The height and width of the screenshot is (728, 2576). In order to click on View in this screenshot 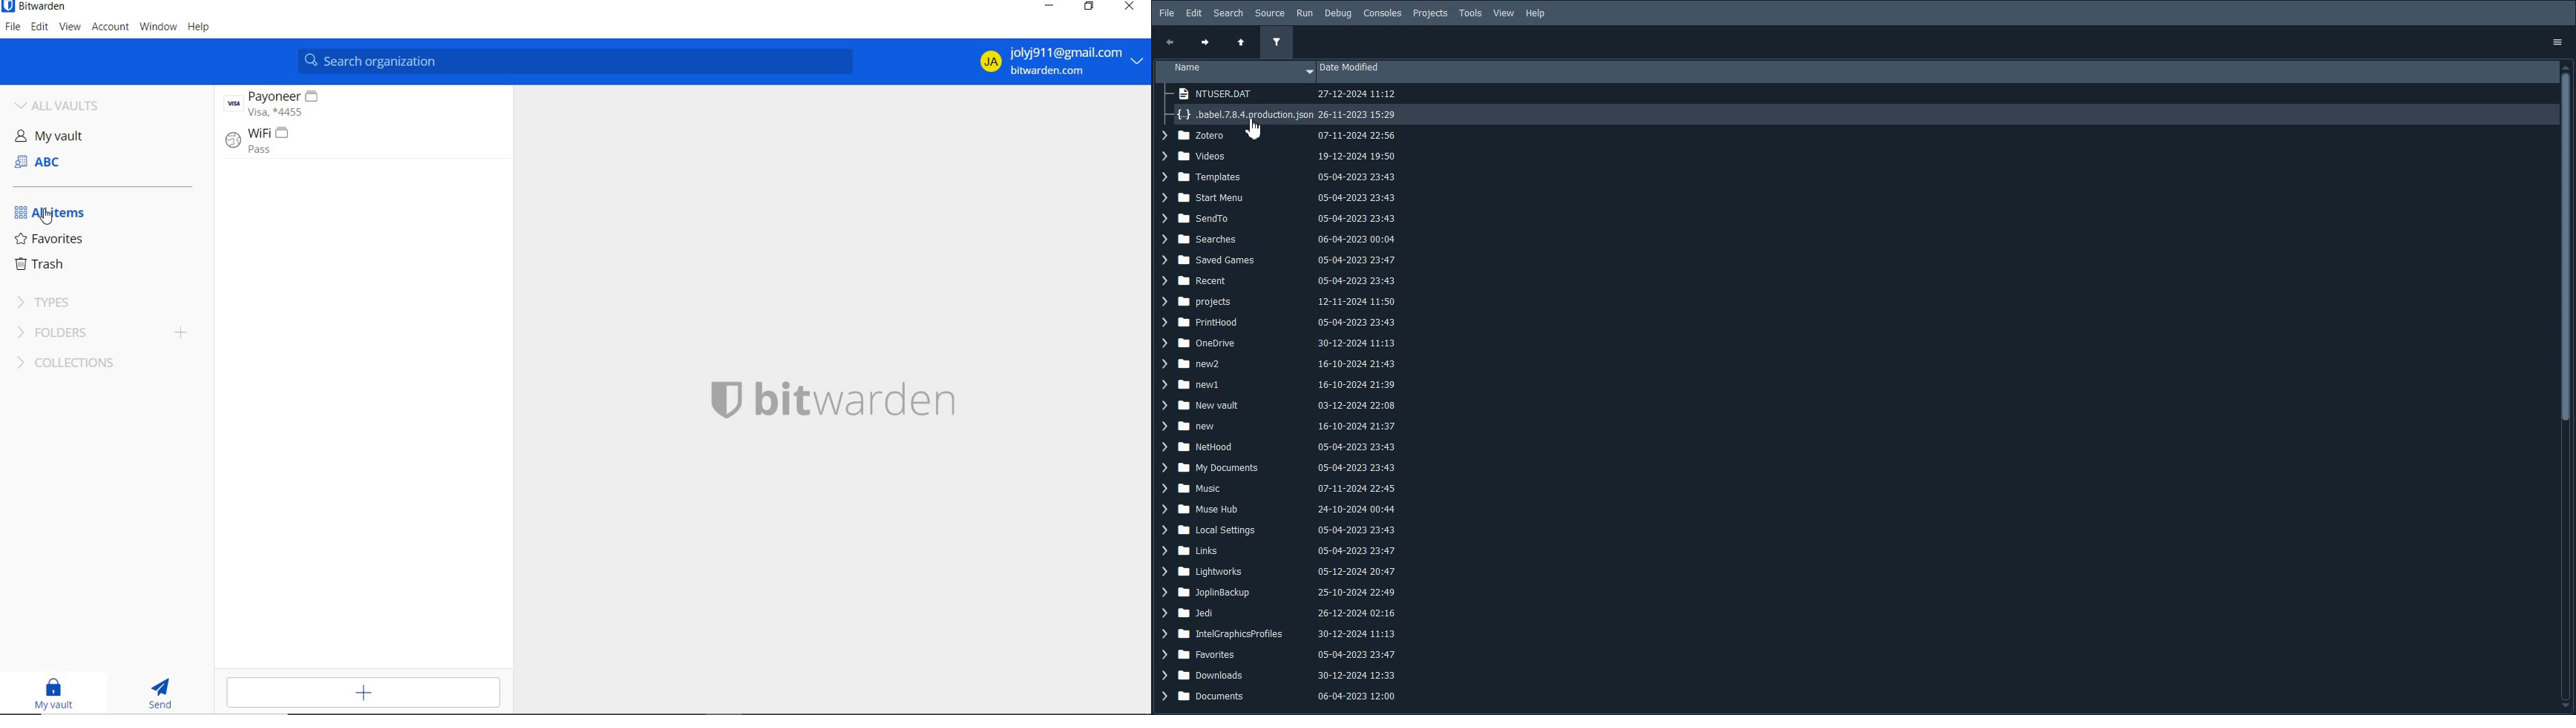, I will do `click(1504, 14)`.